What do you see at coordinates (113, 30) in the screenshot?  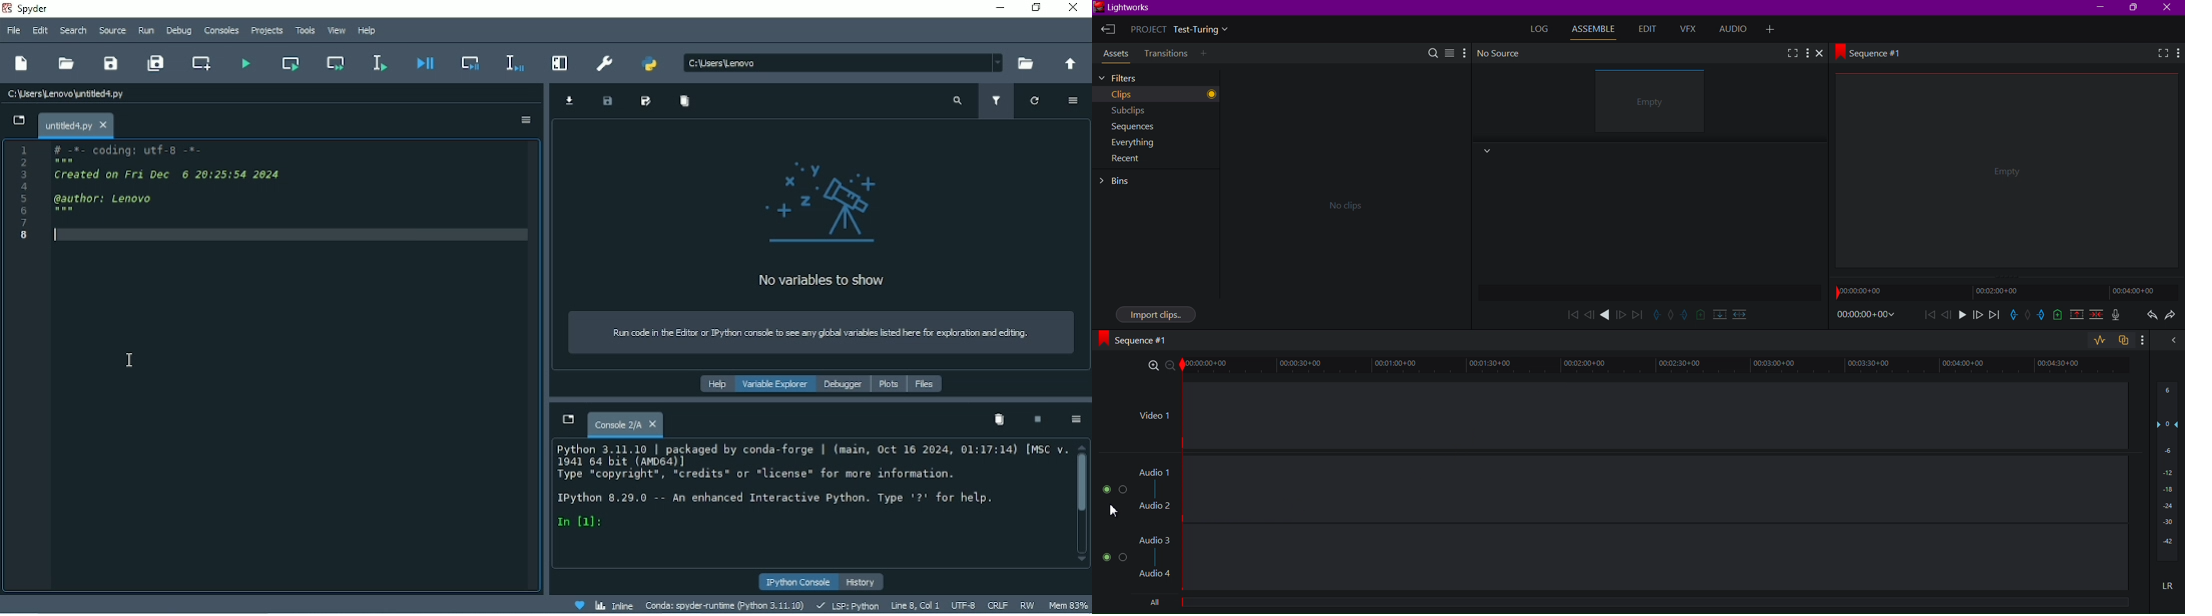 I see `Source` at bounding box center [113, 30].